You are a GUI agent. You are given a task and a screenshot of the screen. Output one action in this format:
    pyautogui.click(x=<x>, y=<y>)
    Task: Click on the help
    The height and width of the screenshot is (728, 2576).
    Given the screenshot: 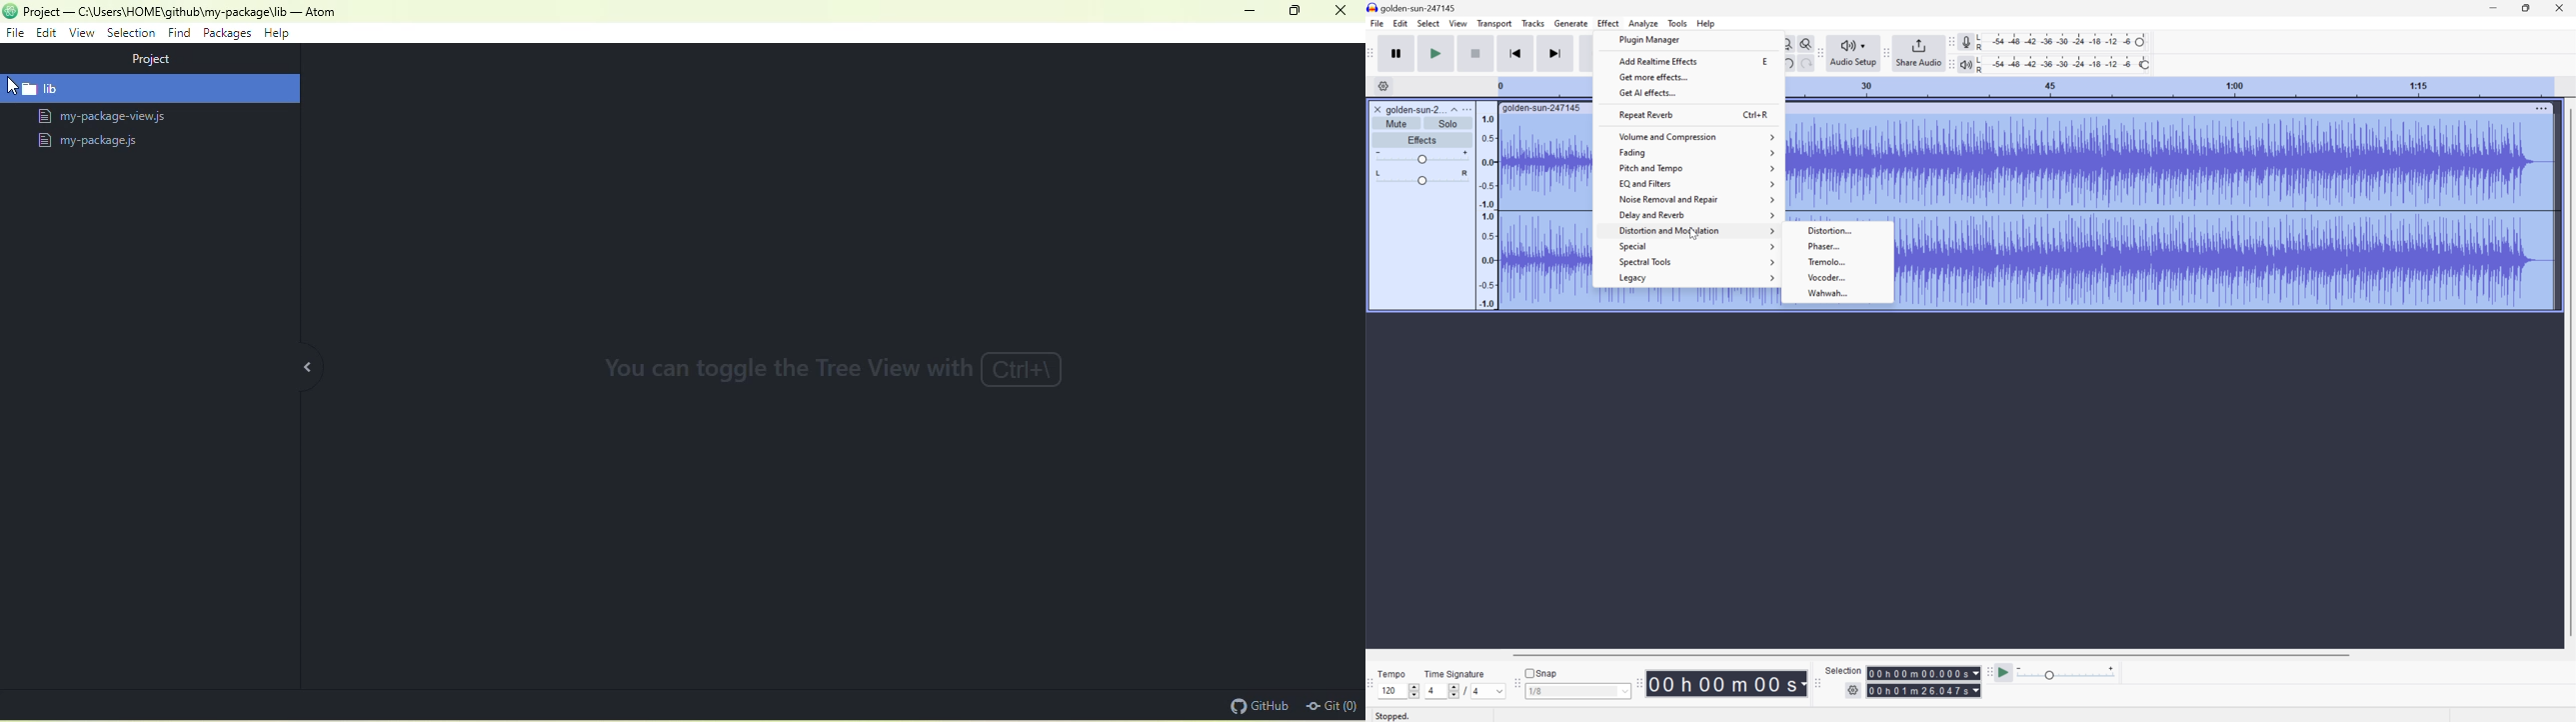 What is the action you would take?
    pyautogui.click(x=277, y=34)
    